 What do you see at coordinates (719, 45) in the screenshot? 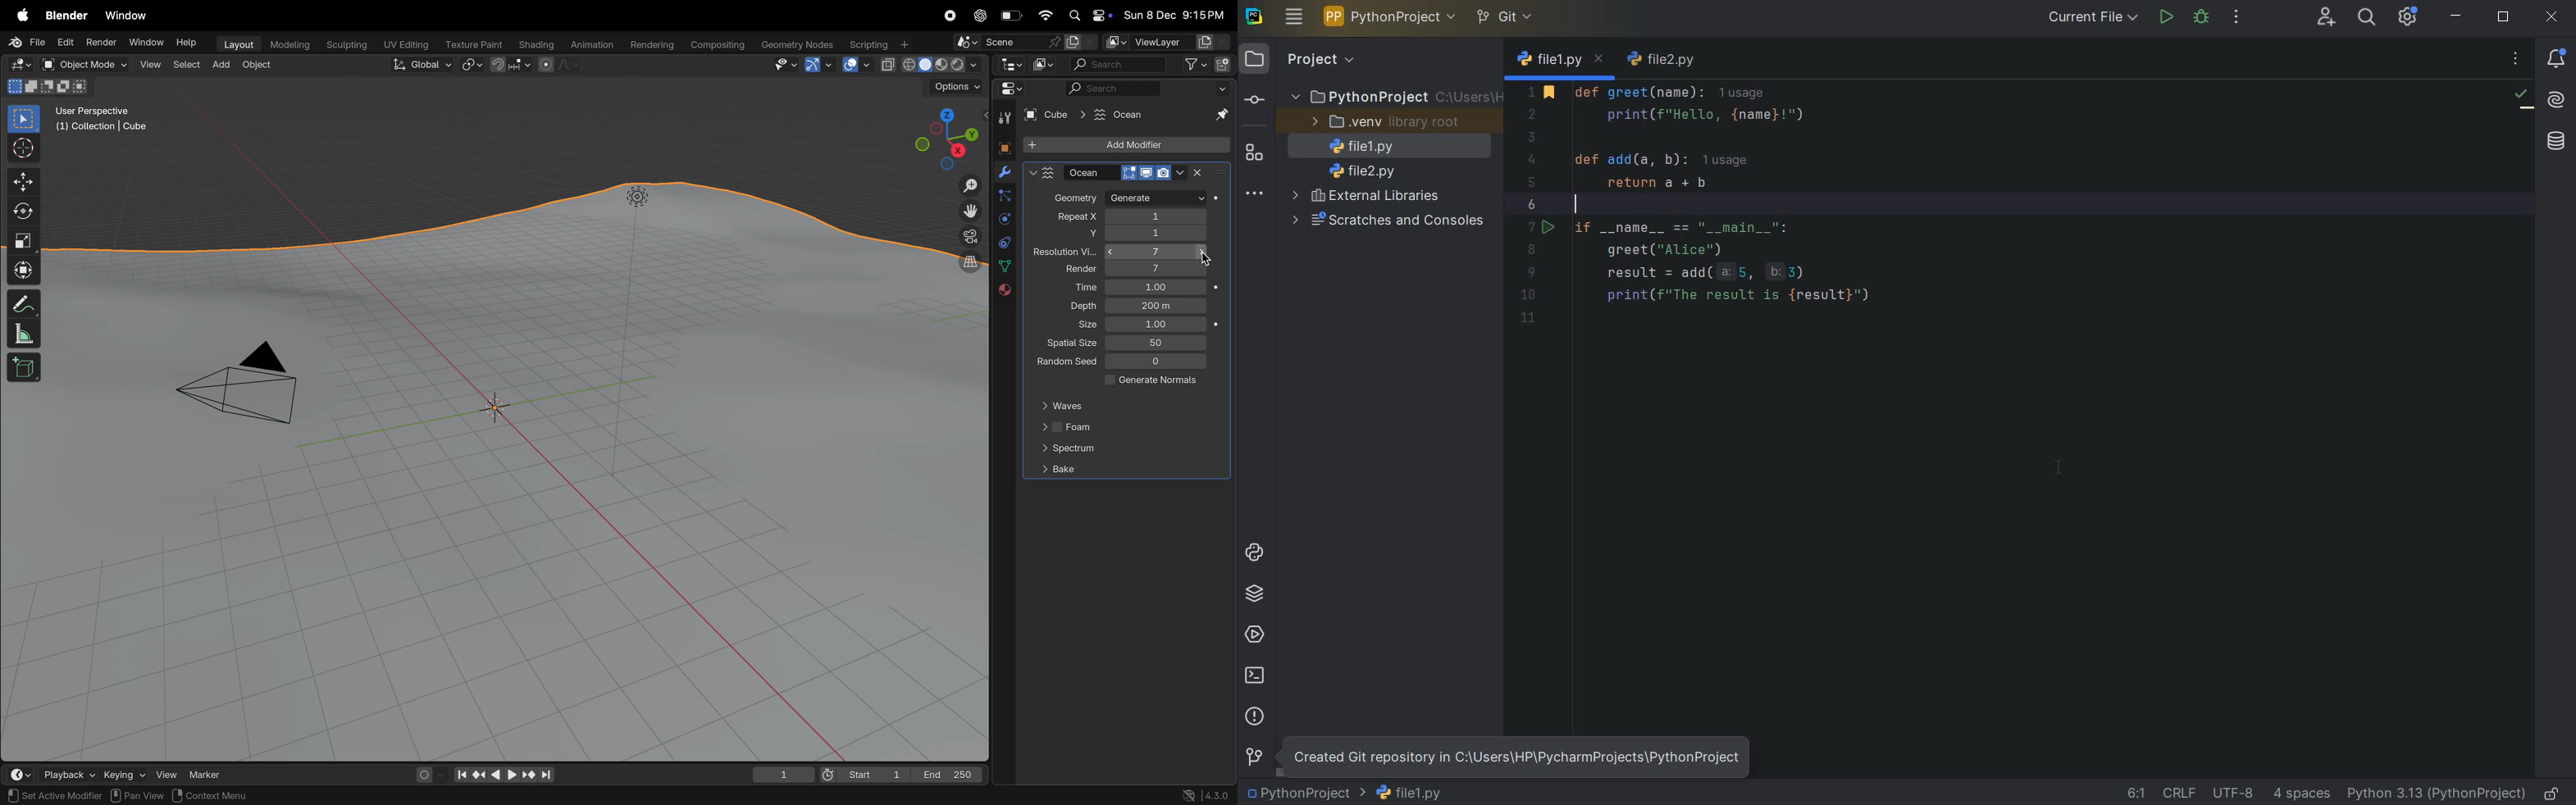
I see `composting` at bounding box center [719, 45].